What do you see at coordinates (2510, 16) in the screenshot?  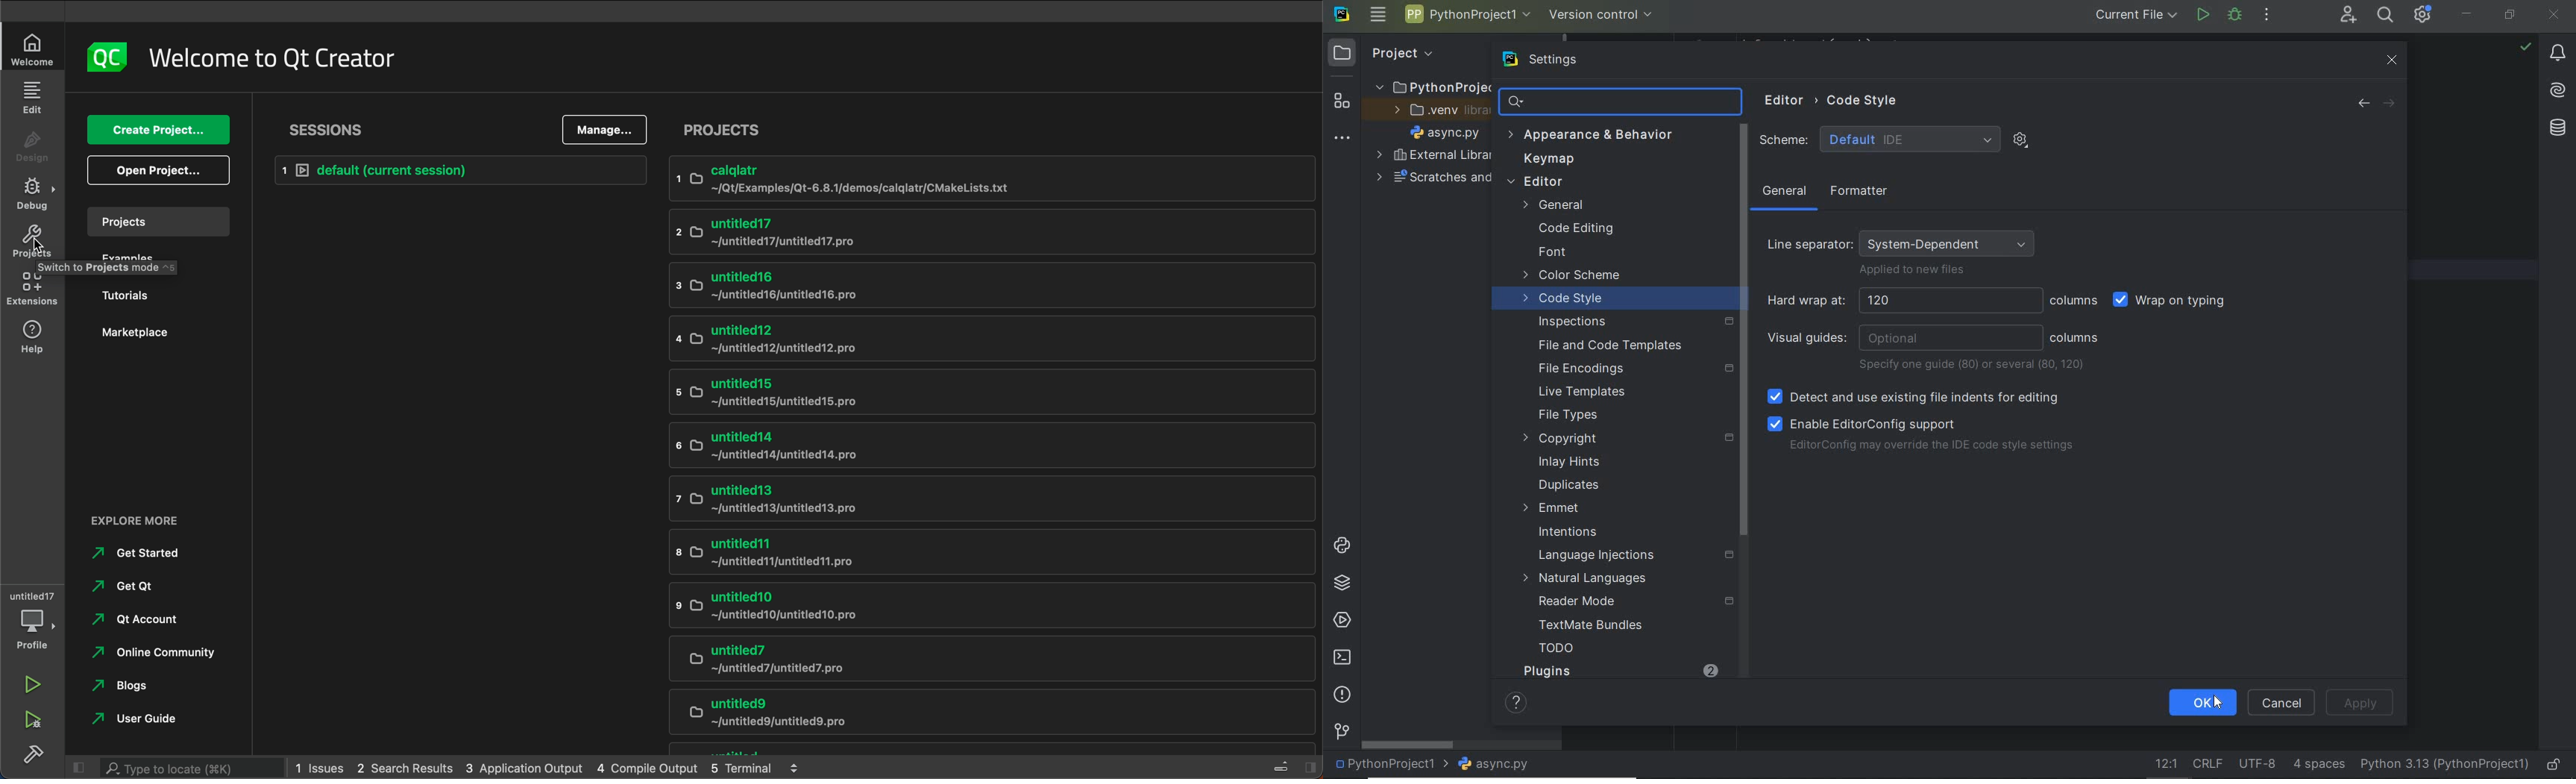 I see `RESTORE DOWN` at bounding box center [2510, 16].